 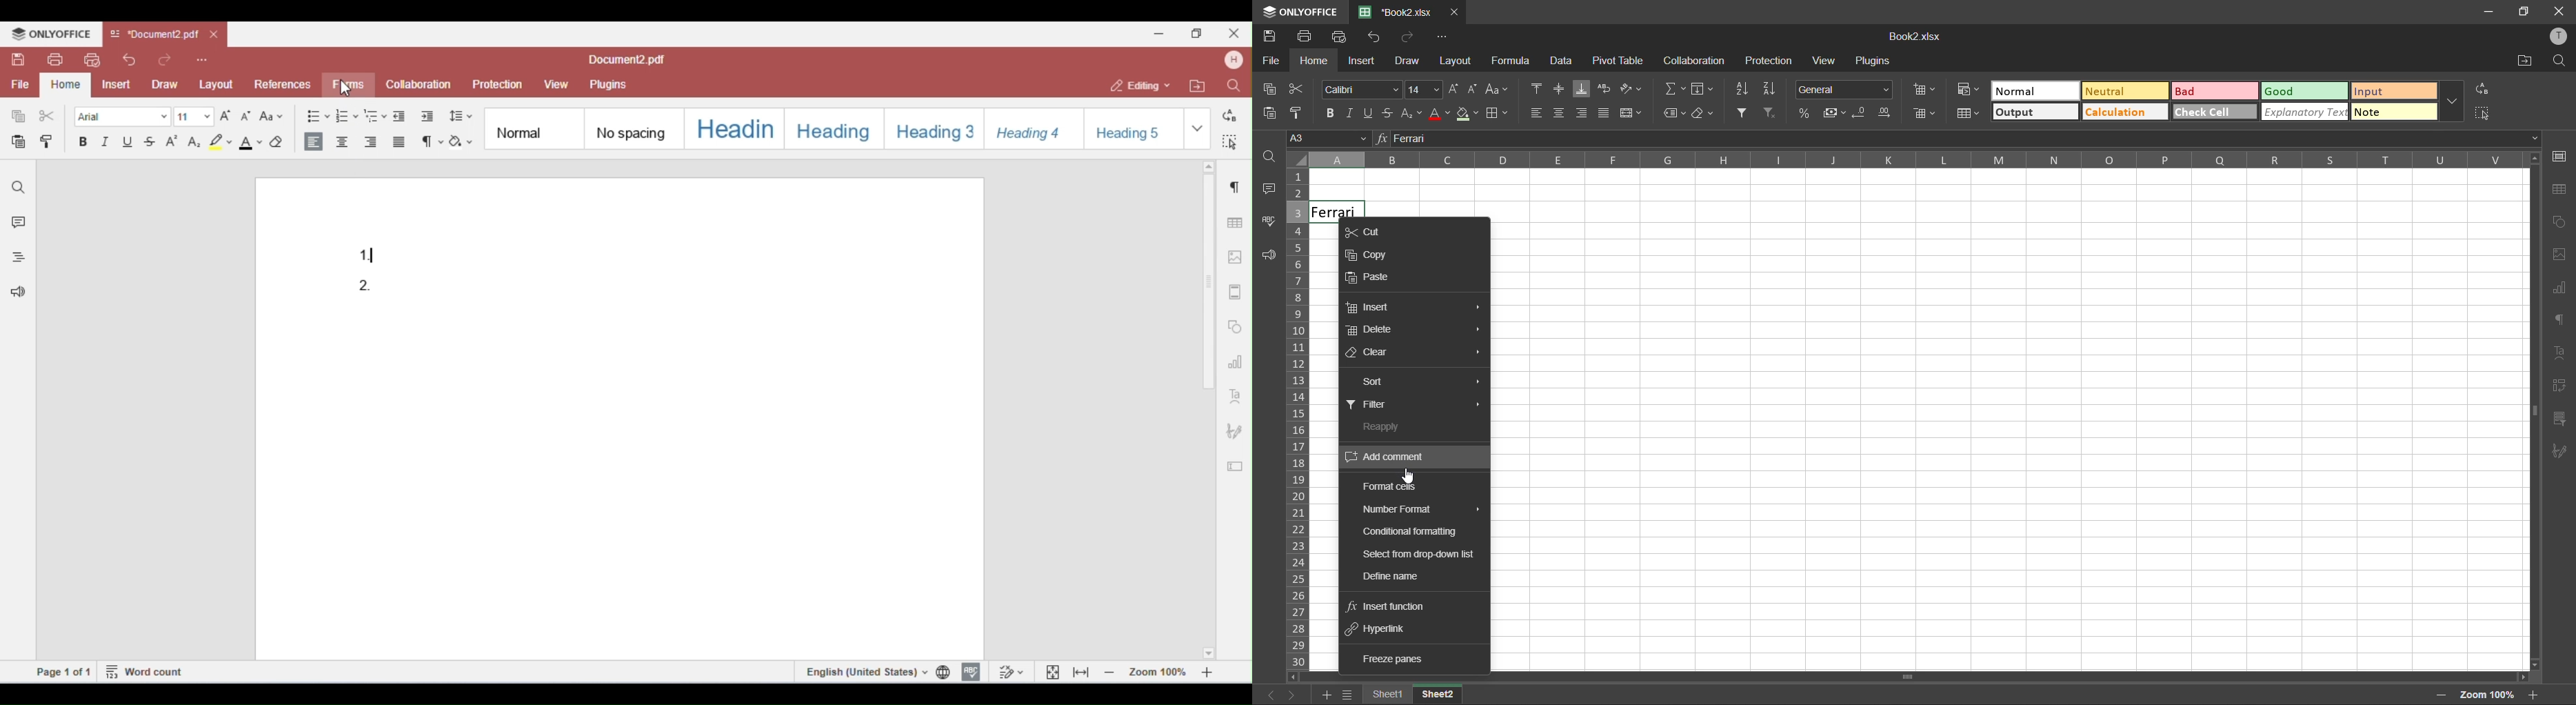 What do you see at coordinates (1616, 61) in the screenshot?
I see `pivot table` at bounding box center [1616, 61].